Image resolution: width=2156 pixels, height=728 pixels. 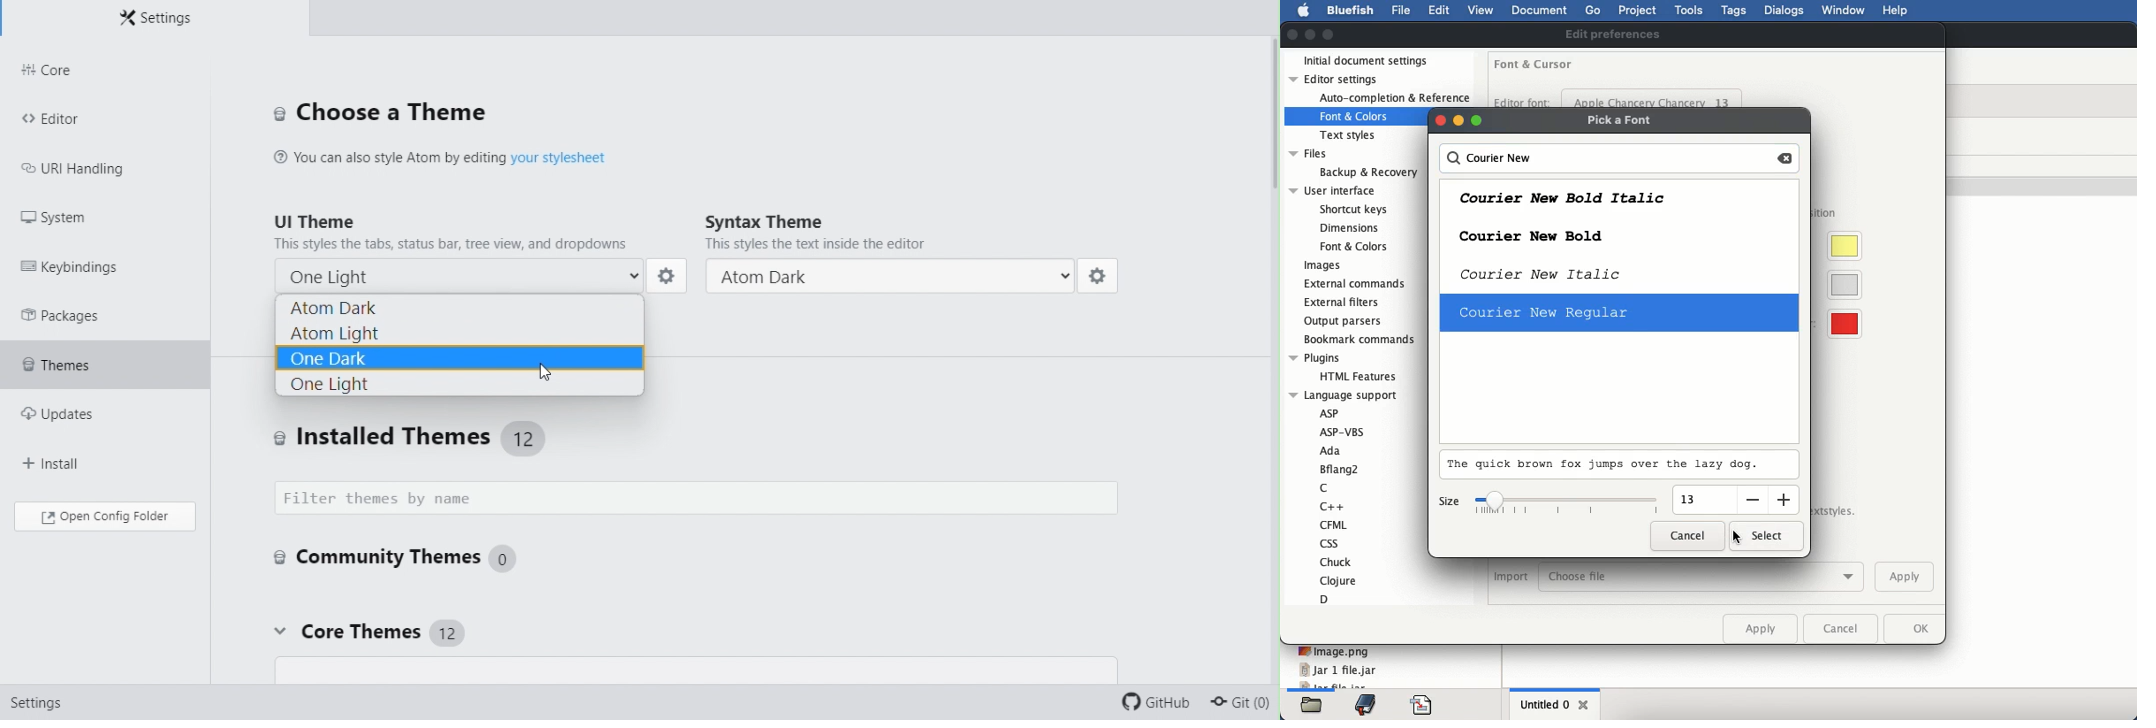 What do you see at coordinates (82, 368) in the screenshot?
I see `Themes` at bounding box center [82, 368].